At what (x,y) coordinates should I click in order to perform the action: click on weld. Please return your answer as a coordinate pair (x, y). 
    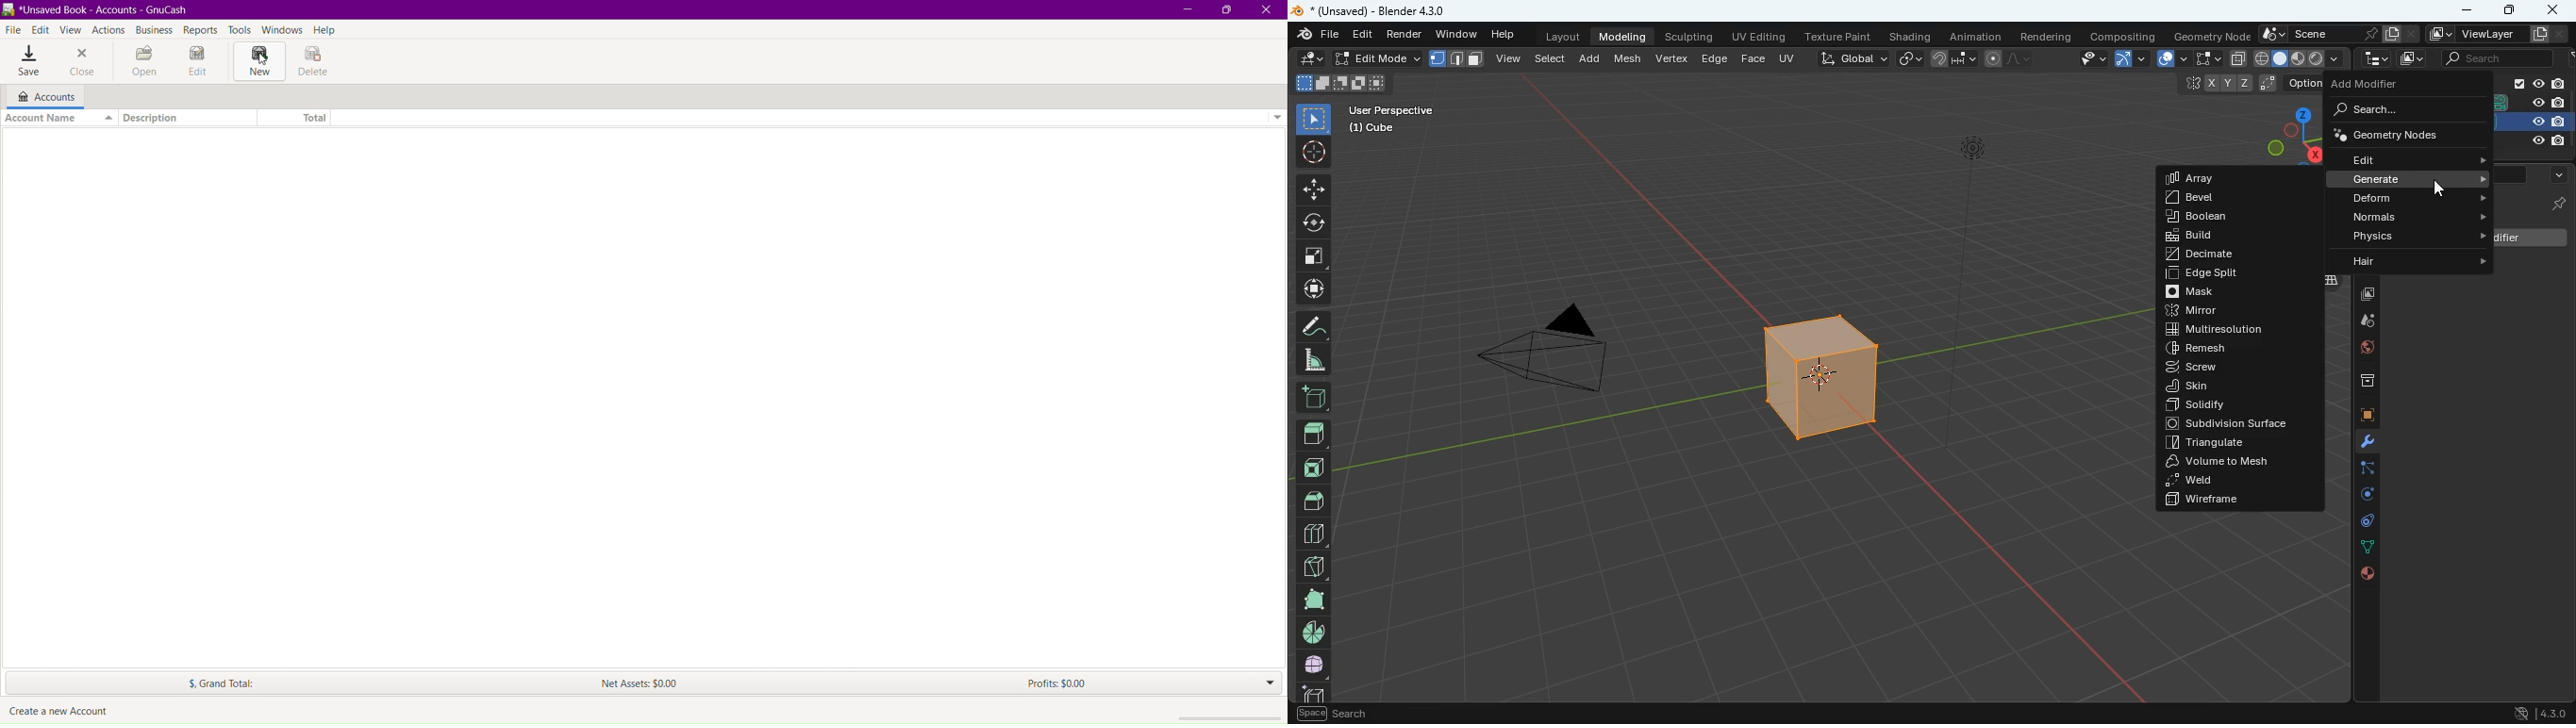
    Looking at the image, I should click on (2232, 481).